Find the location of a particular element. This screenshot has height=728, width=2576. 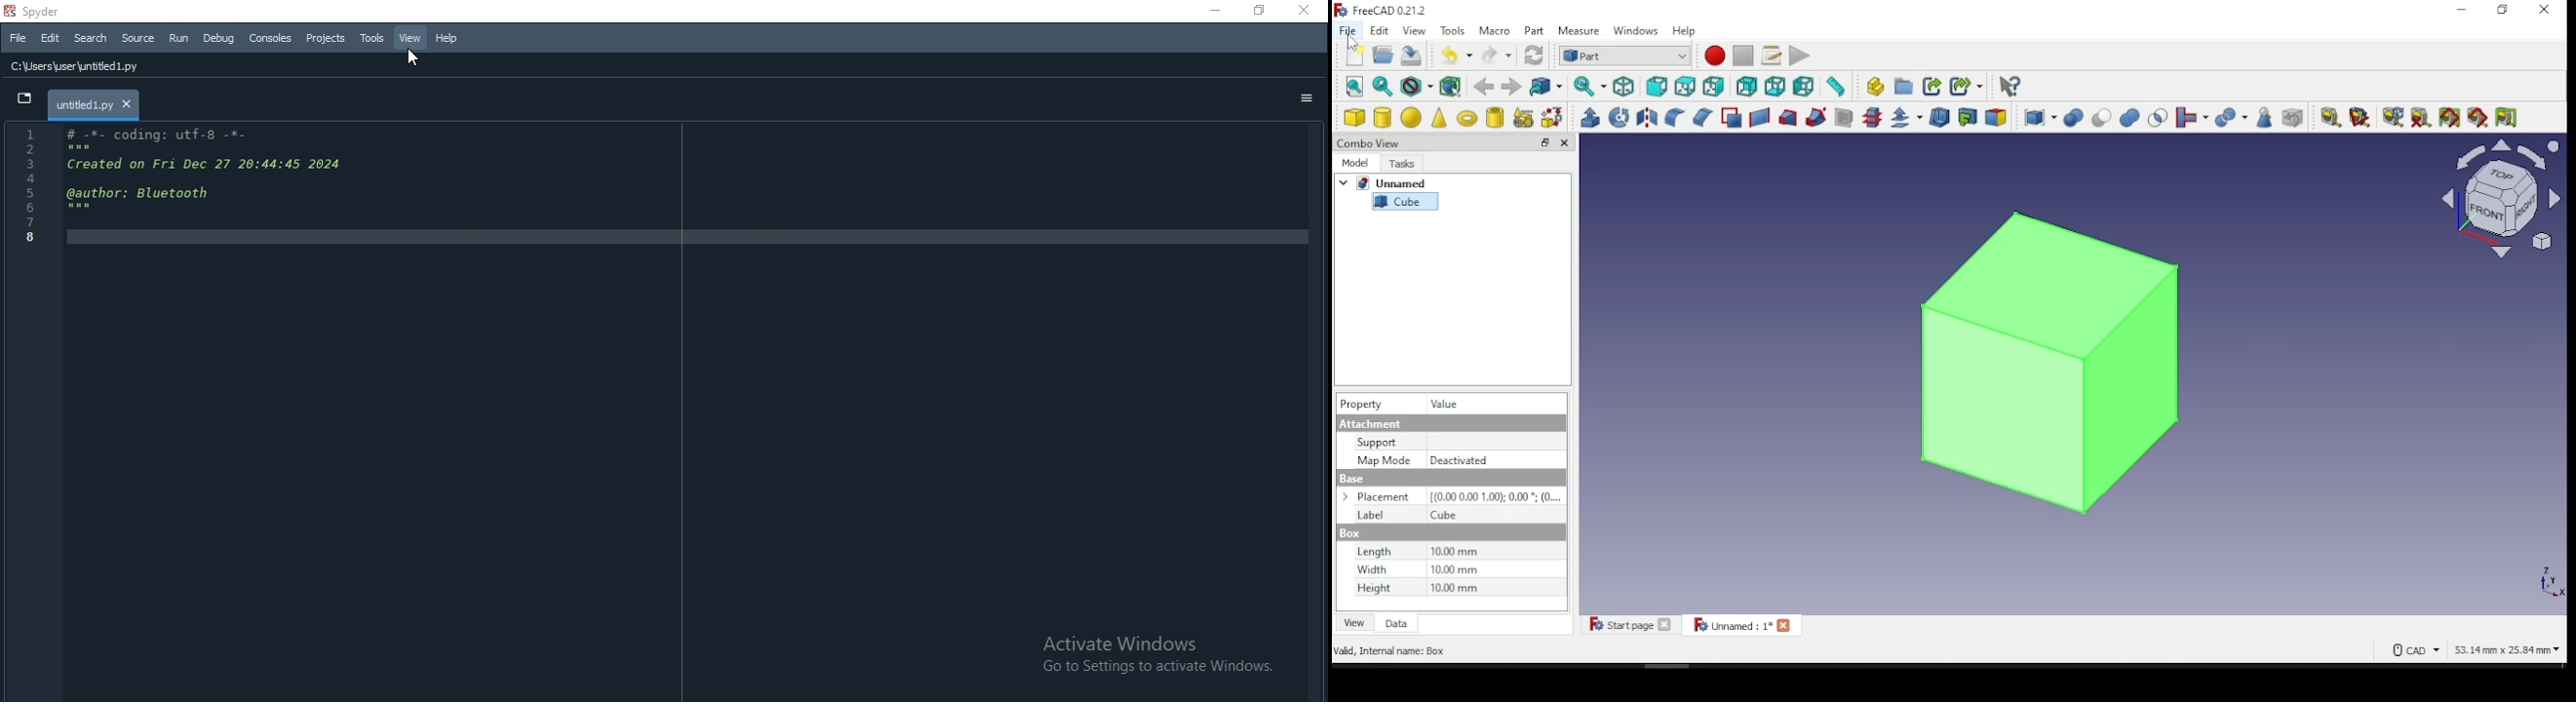

Search is located at coordinates (88, 38).